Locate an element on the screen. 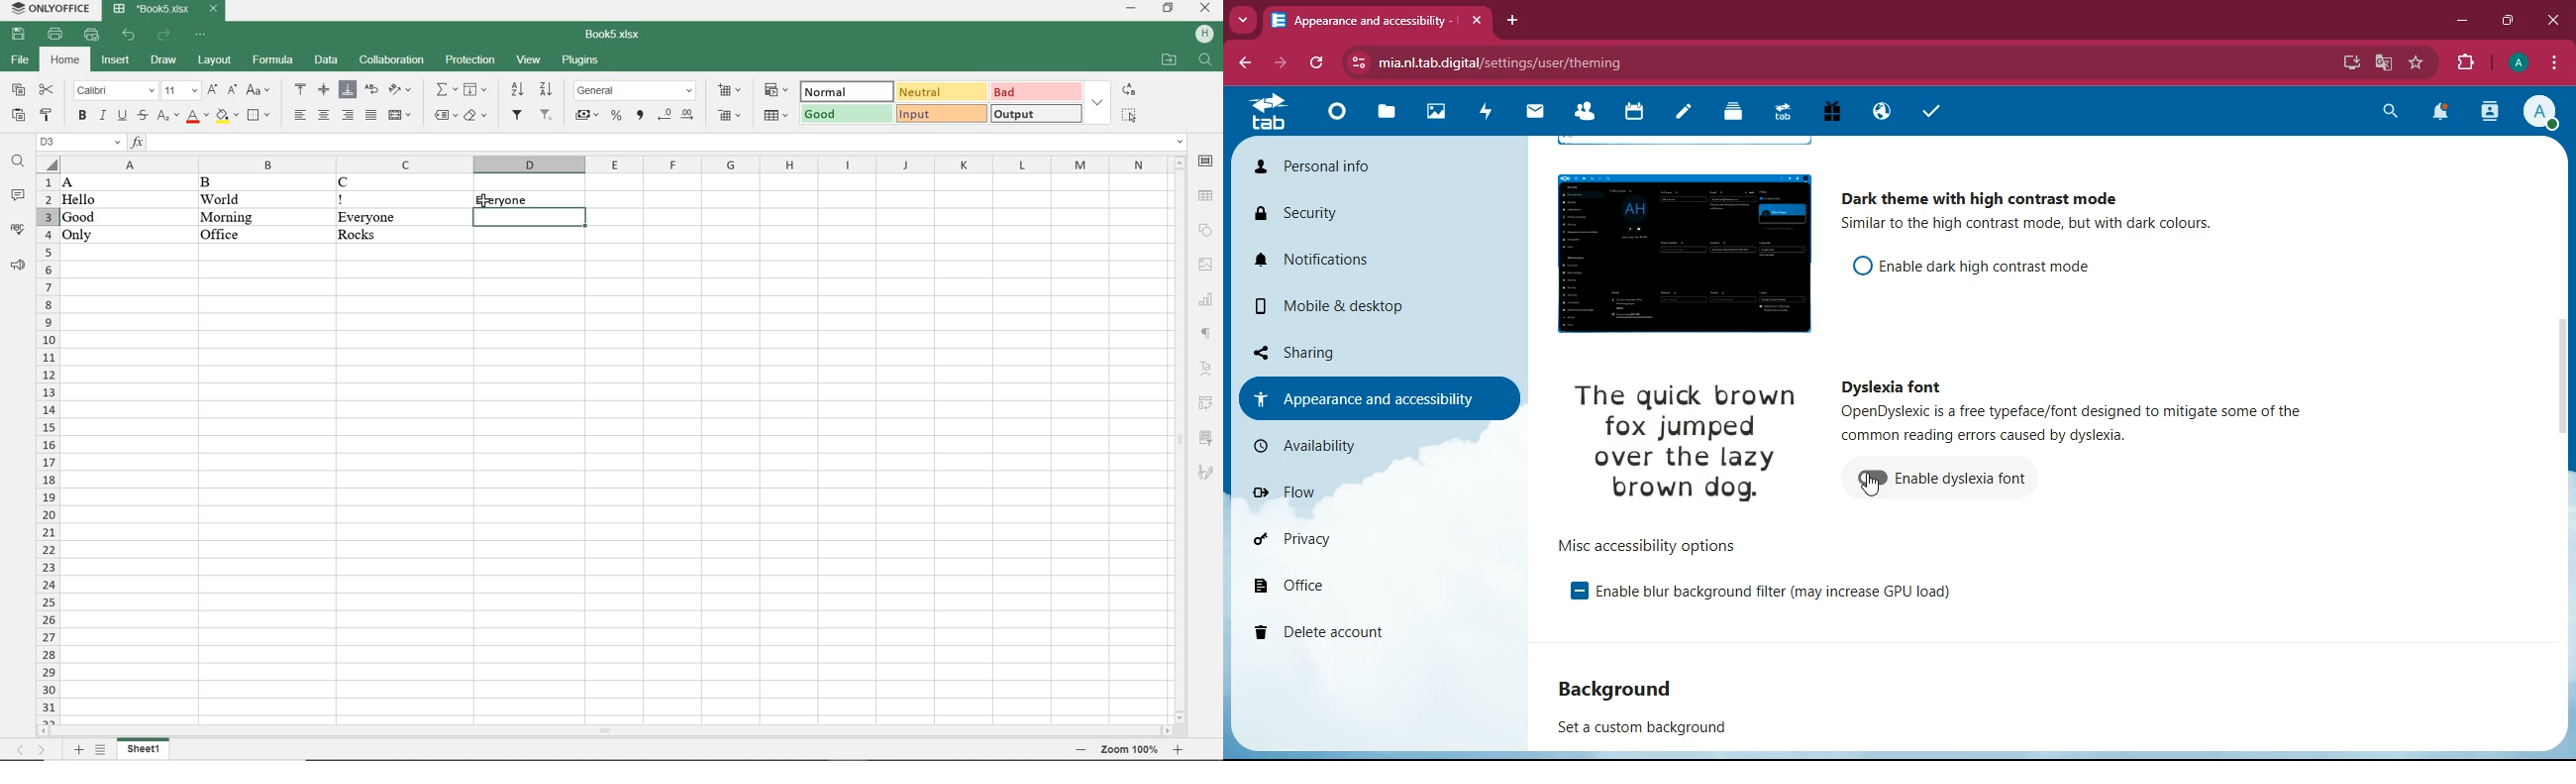  summation is located at coordinates (445, 90).